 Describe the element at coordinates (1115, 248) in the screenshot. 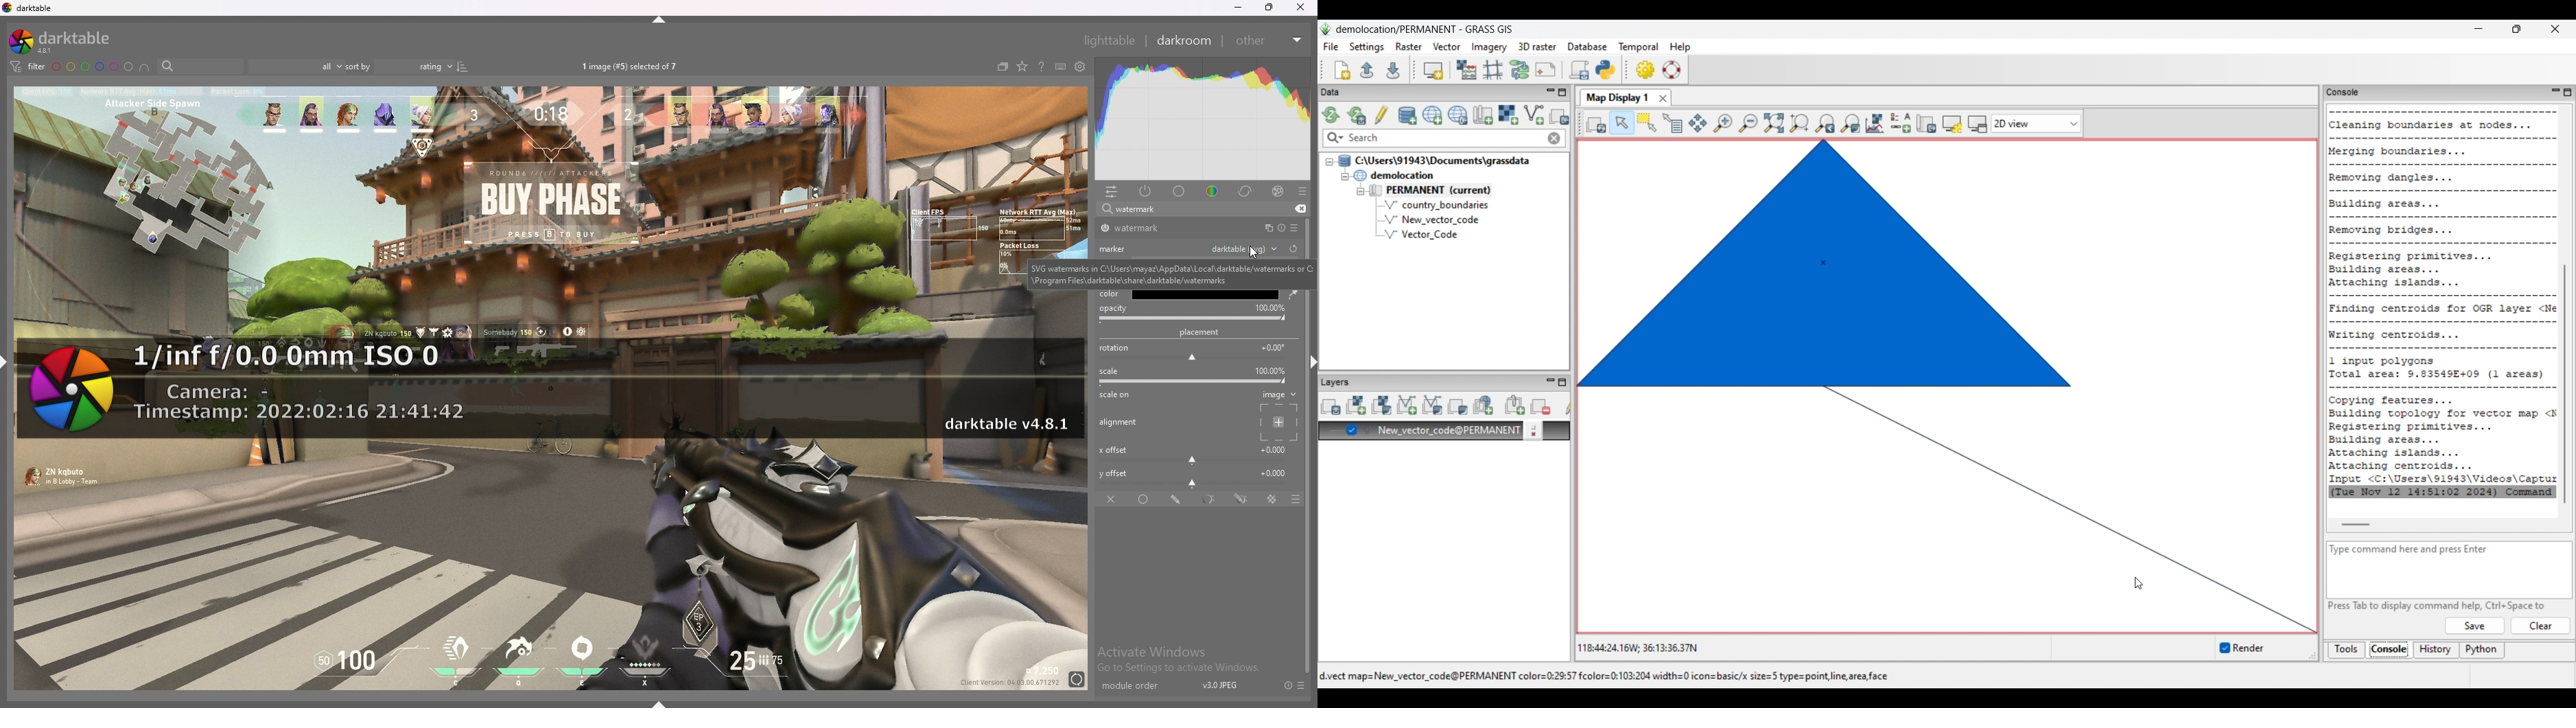

I see `marker` at that location.